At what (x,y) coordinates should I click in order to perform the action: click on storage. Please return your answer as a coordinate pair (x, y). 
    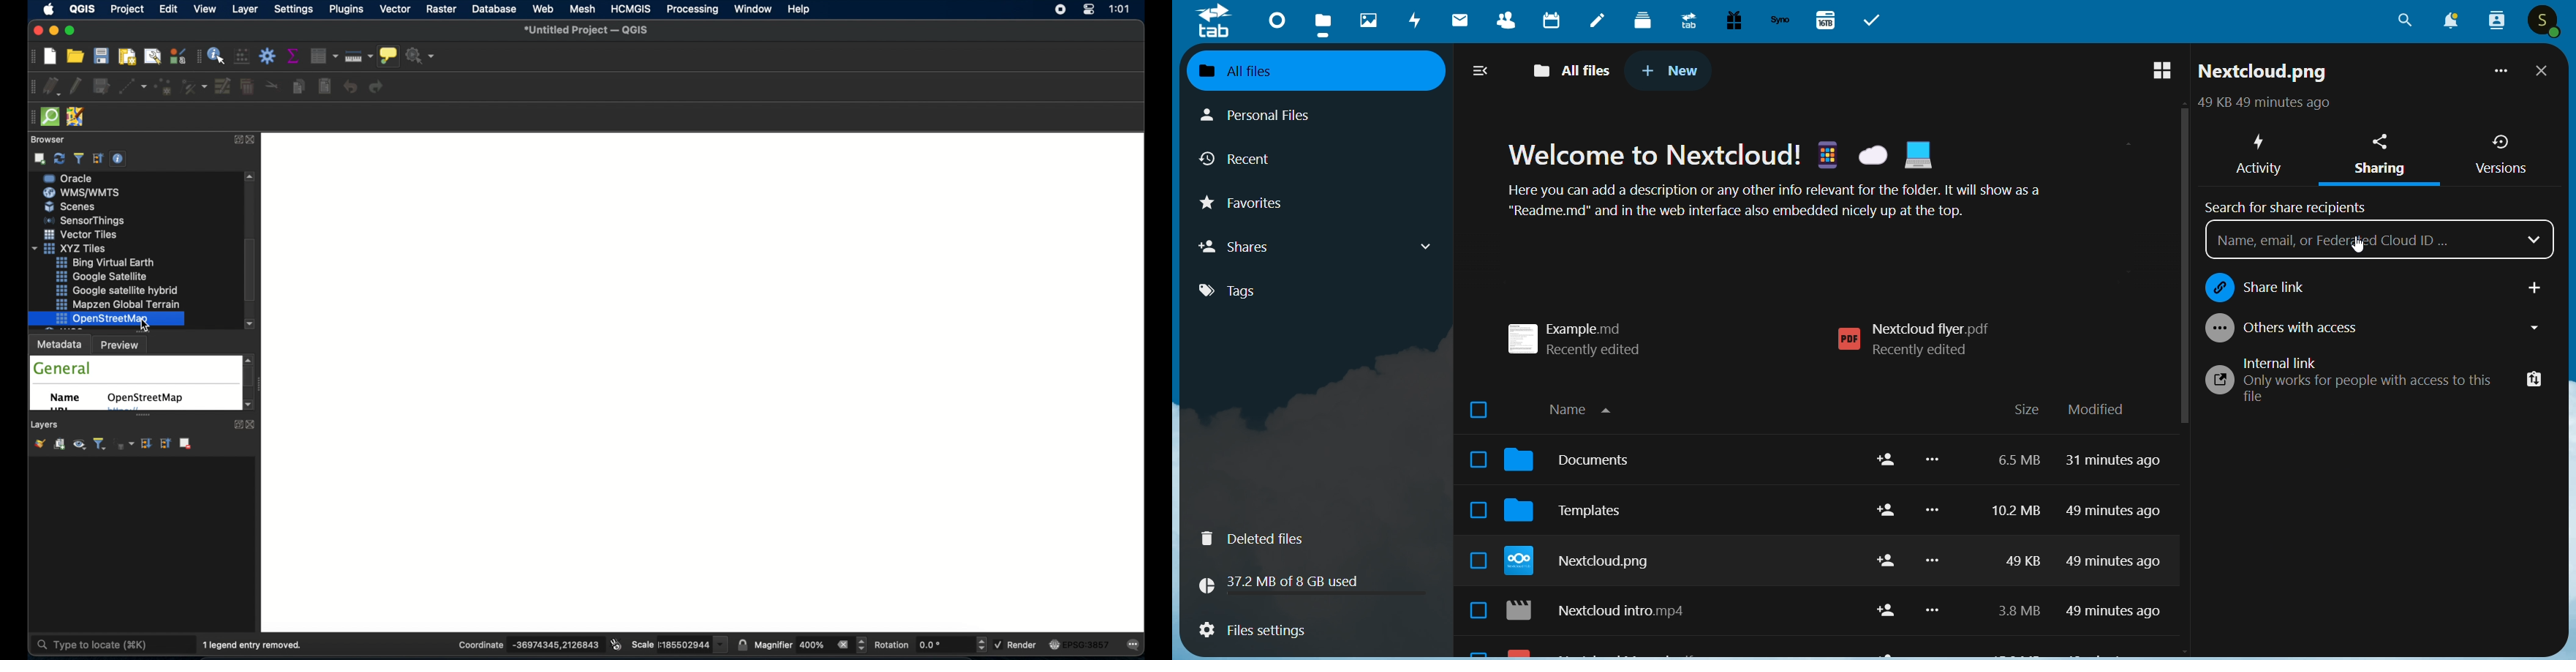
    Looking at the image, I should click on (1285, 582).